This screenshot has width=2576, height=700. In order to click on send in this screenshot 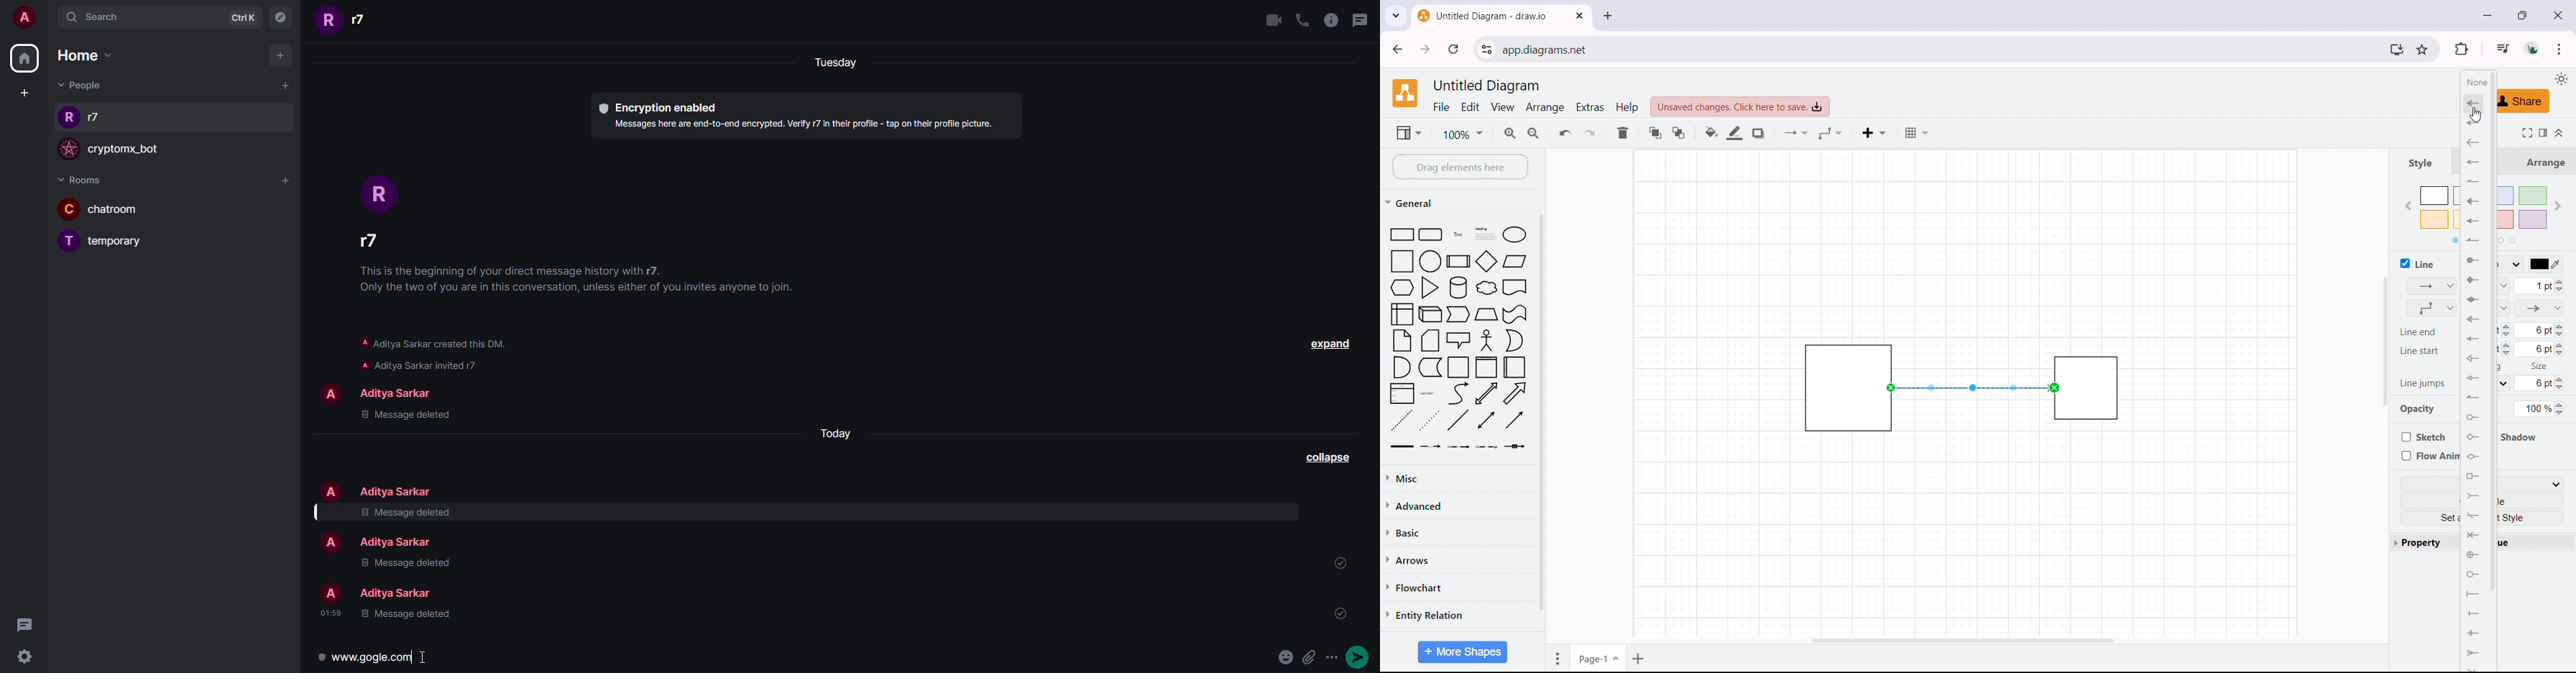, I will do `click(1359, 655)`.